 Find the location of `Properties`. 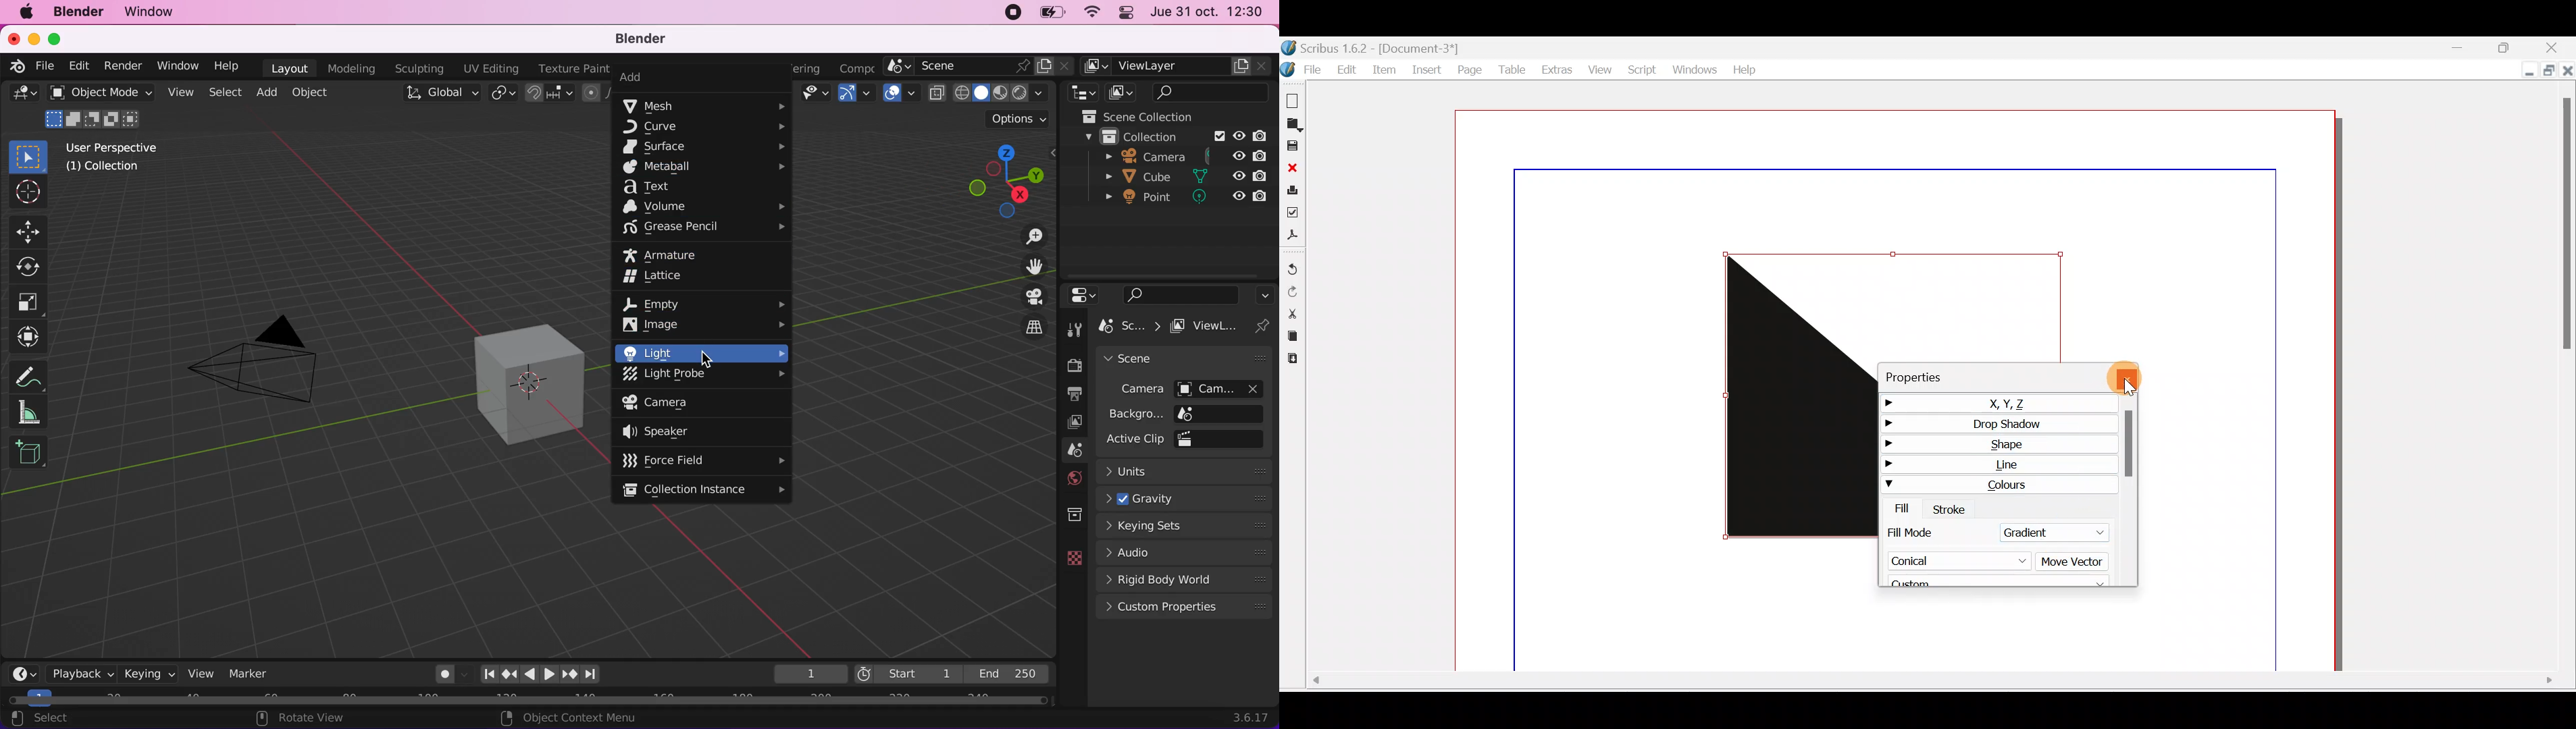

Properties is located at coordinates (1943, 375).